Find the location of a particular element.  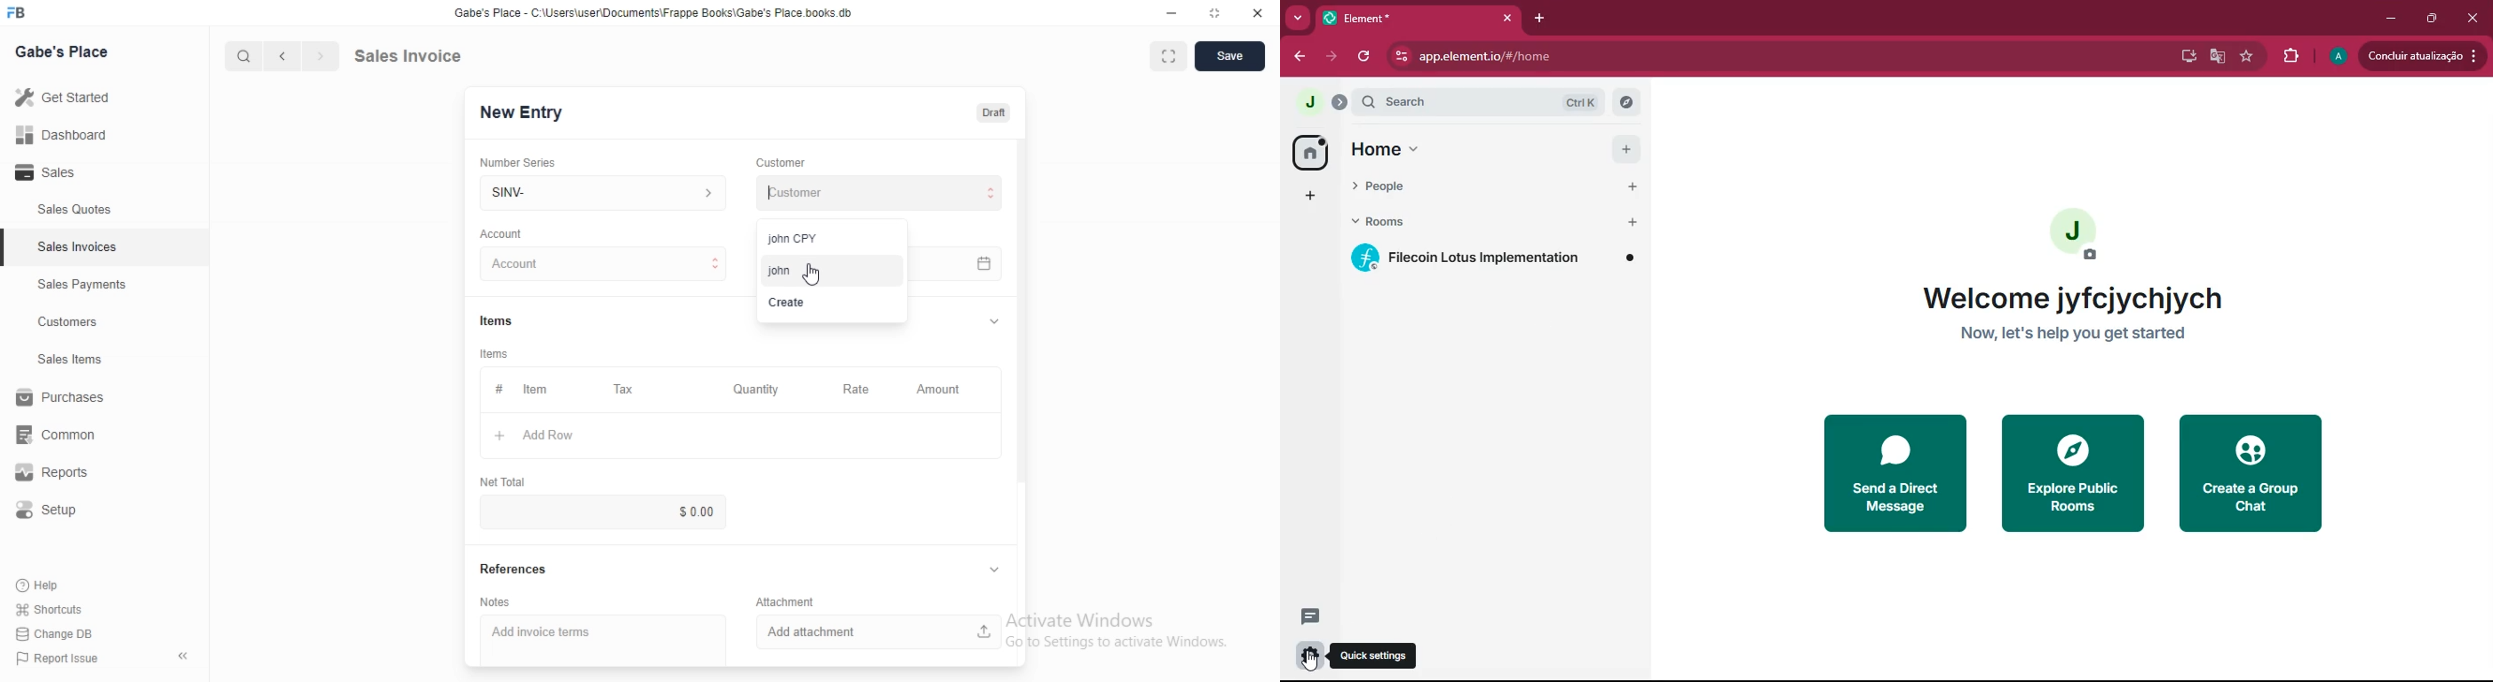

Customer is located at coordinates (876, 193).